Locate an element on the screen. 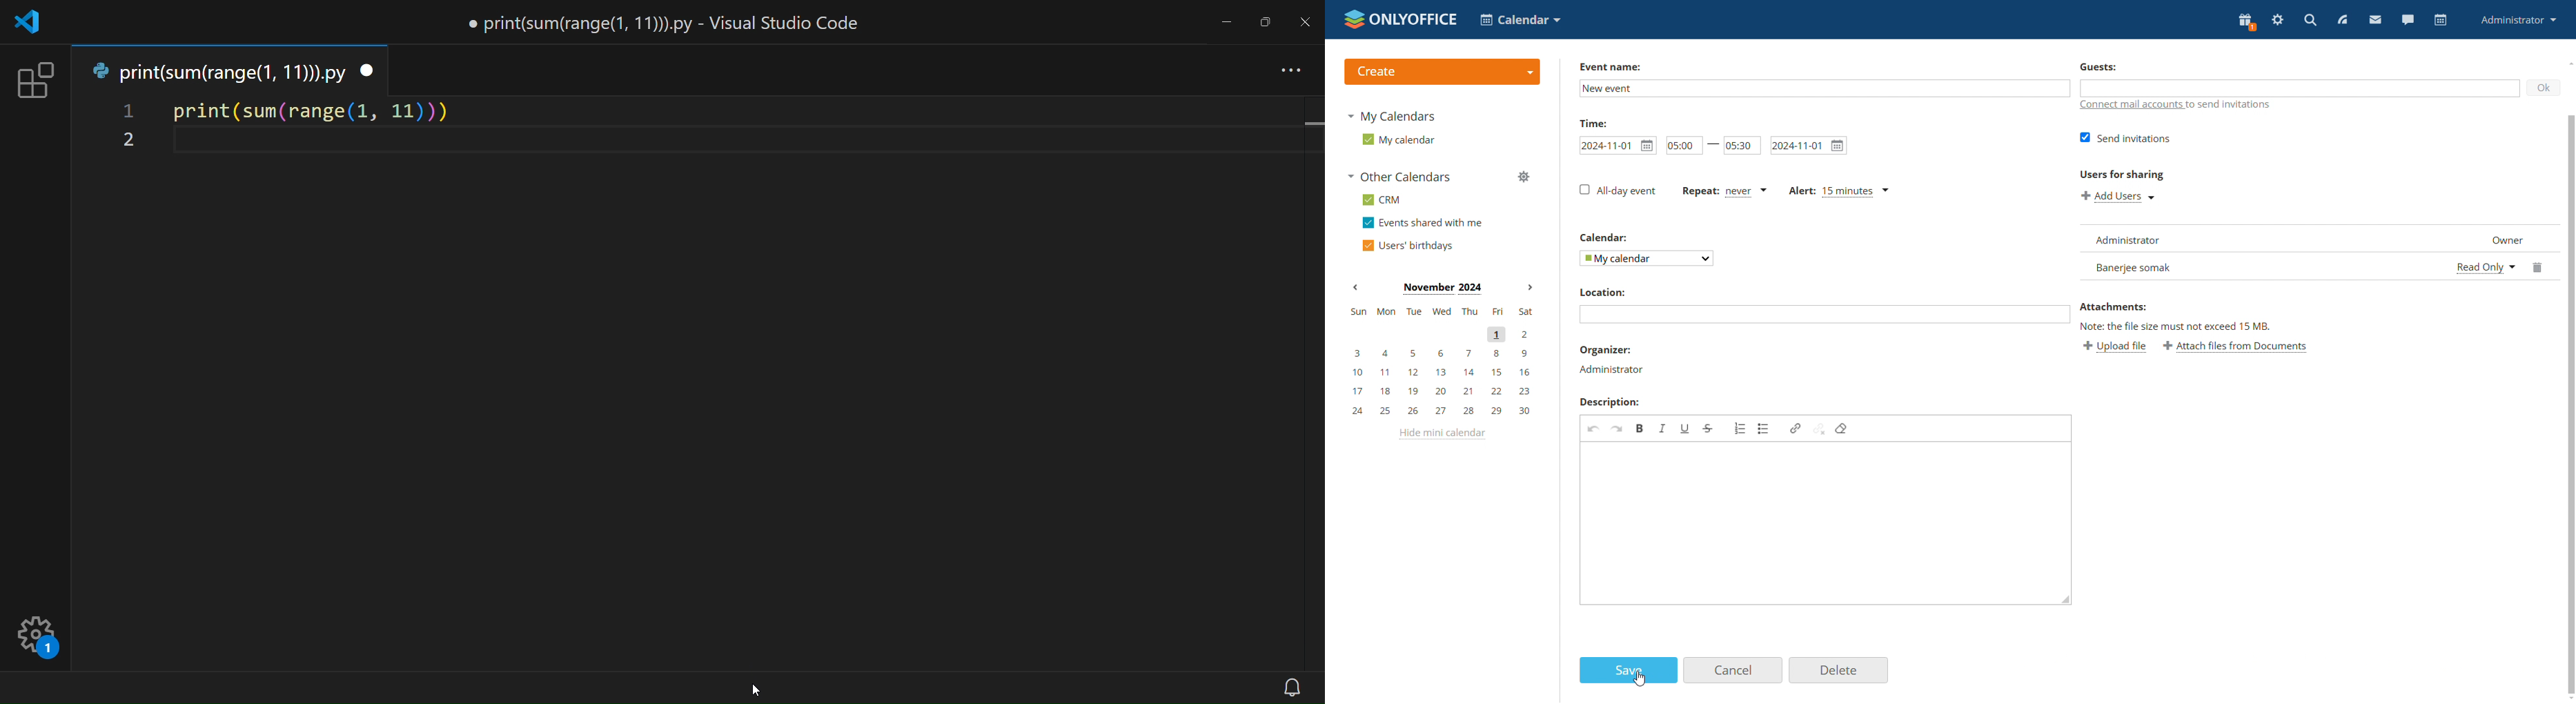 The height and width of the screenshot is (728, 2576). delete is located at coordinates (1839, 669).